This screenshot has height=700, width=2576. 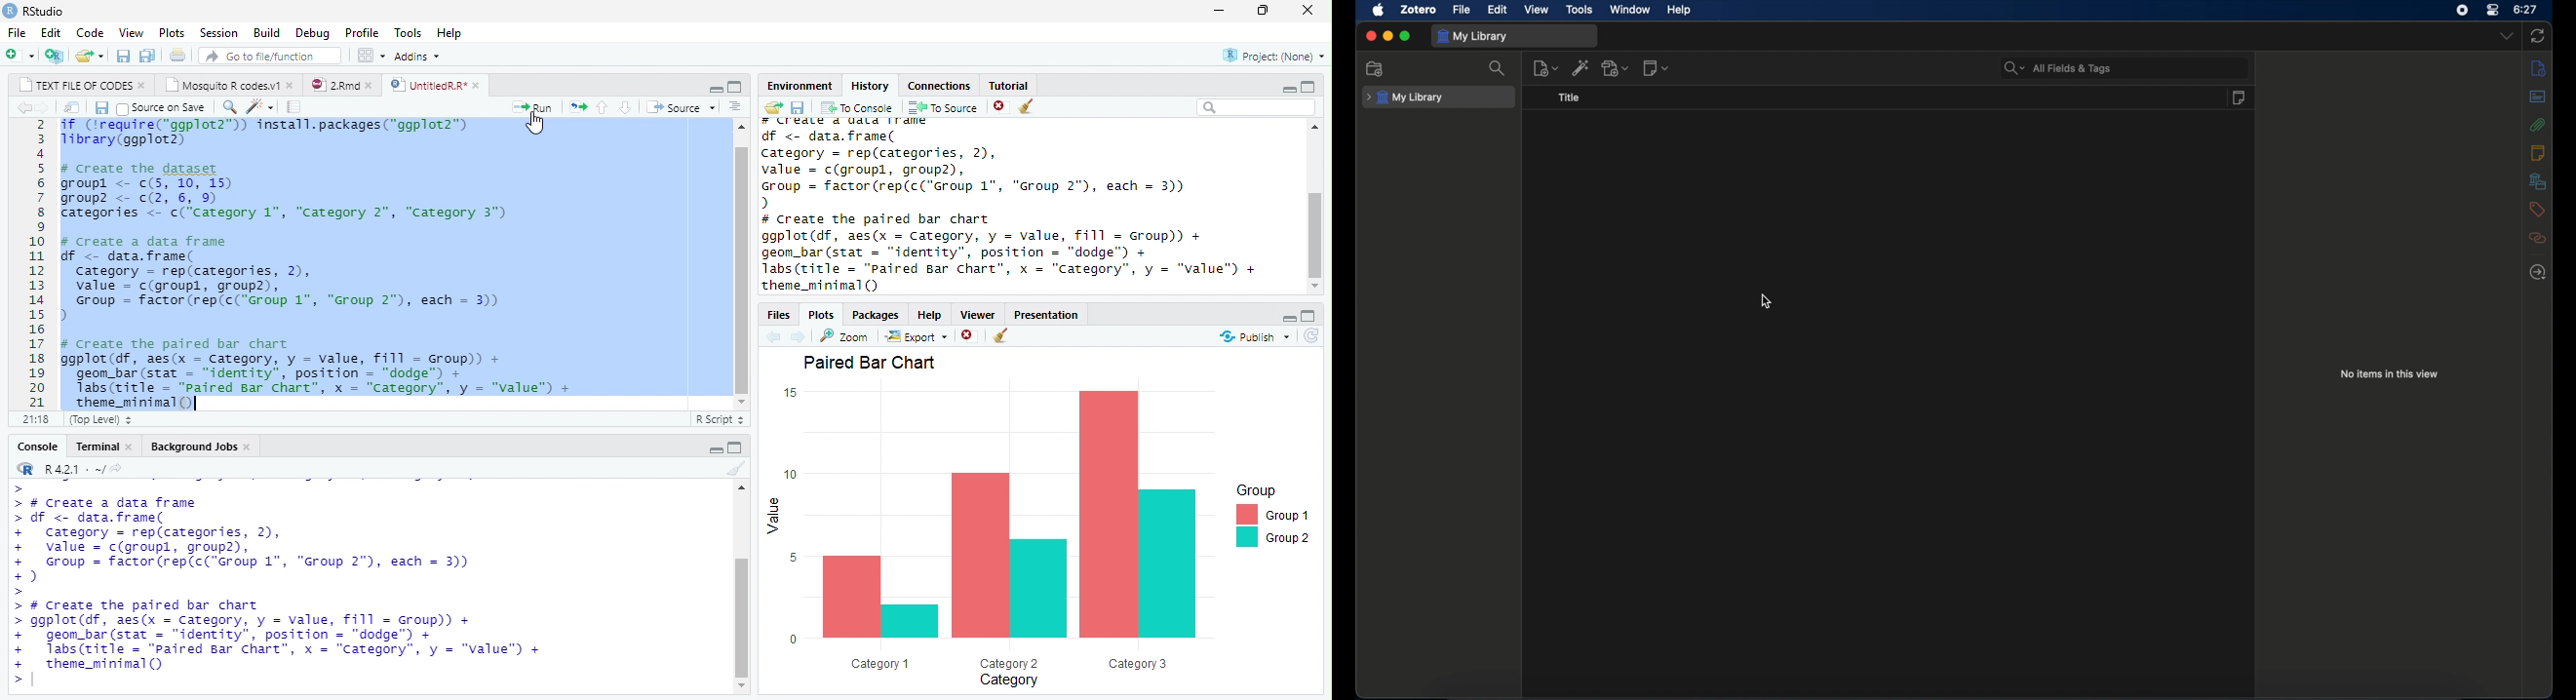 What do you see at coordinates (76, 86) in the screenshot?
I see `text file of codes` at bounding box center [76, 86].